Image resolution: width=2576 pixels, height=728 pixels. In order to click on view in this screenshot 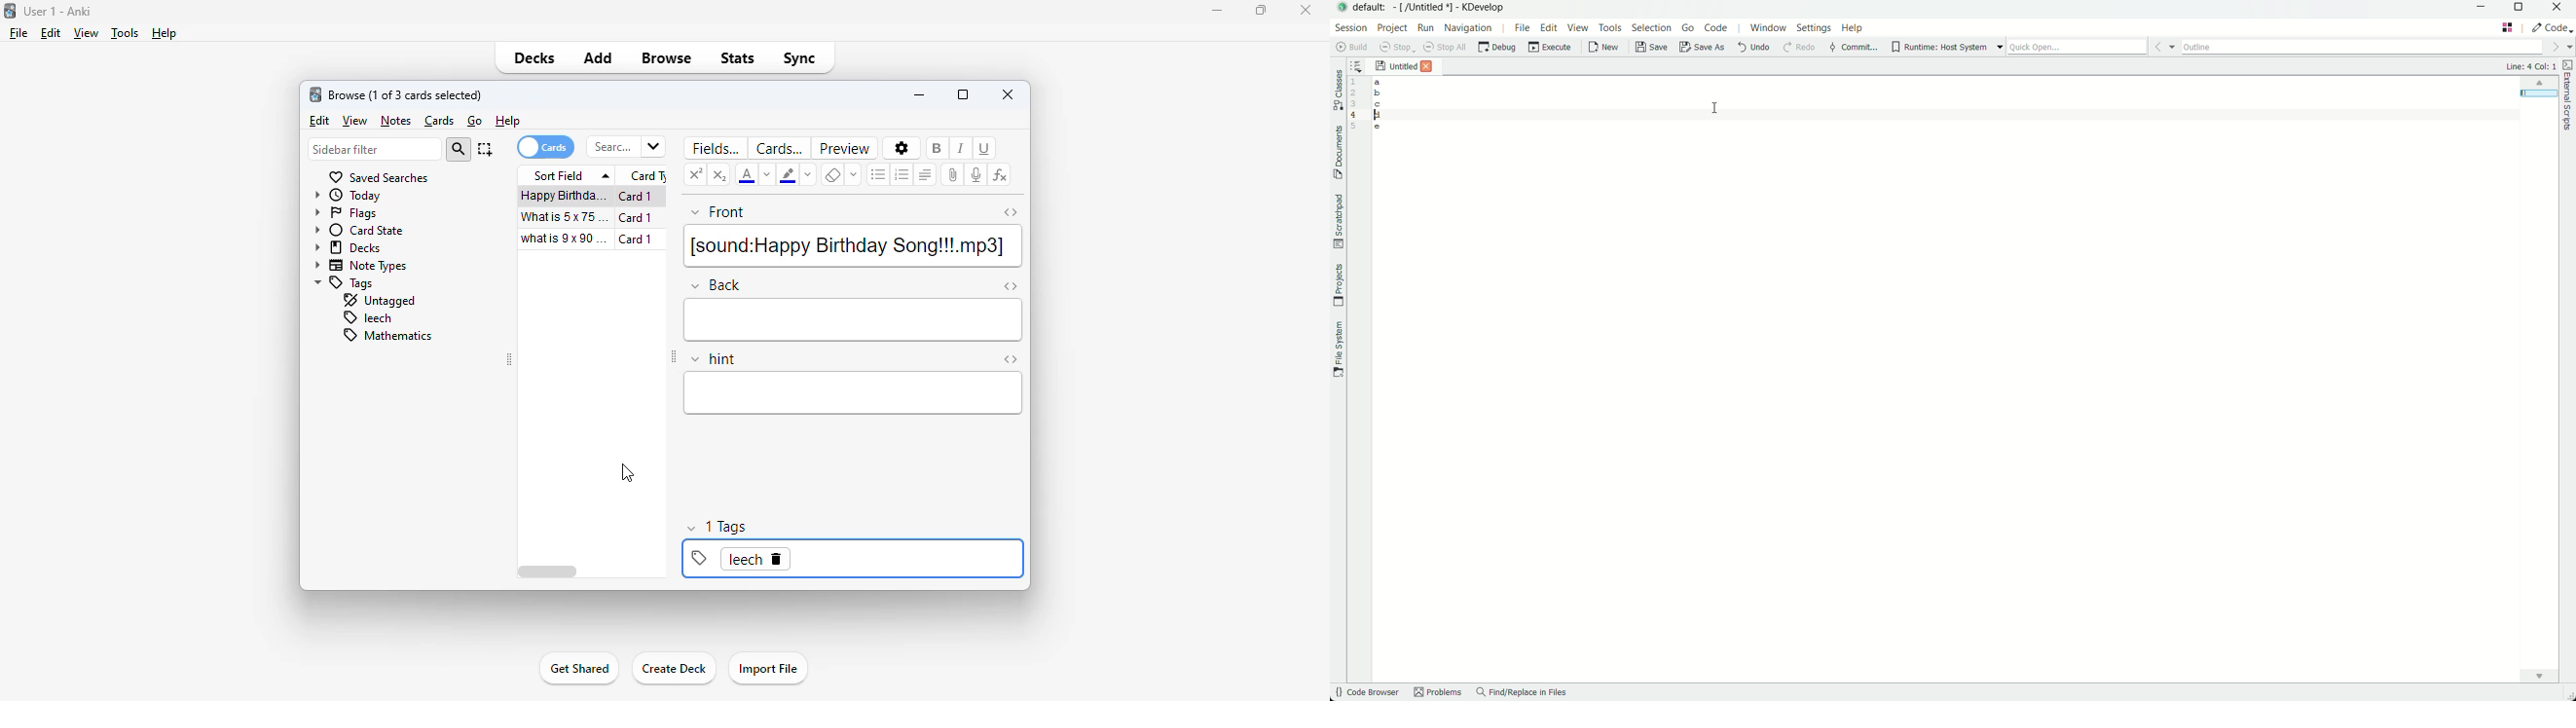, I will do `click(1578, 29)`.